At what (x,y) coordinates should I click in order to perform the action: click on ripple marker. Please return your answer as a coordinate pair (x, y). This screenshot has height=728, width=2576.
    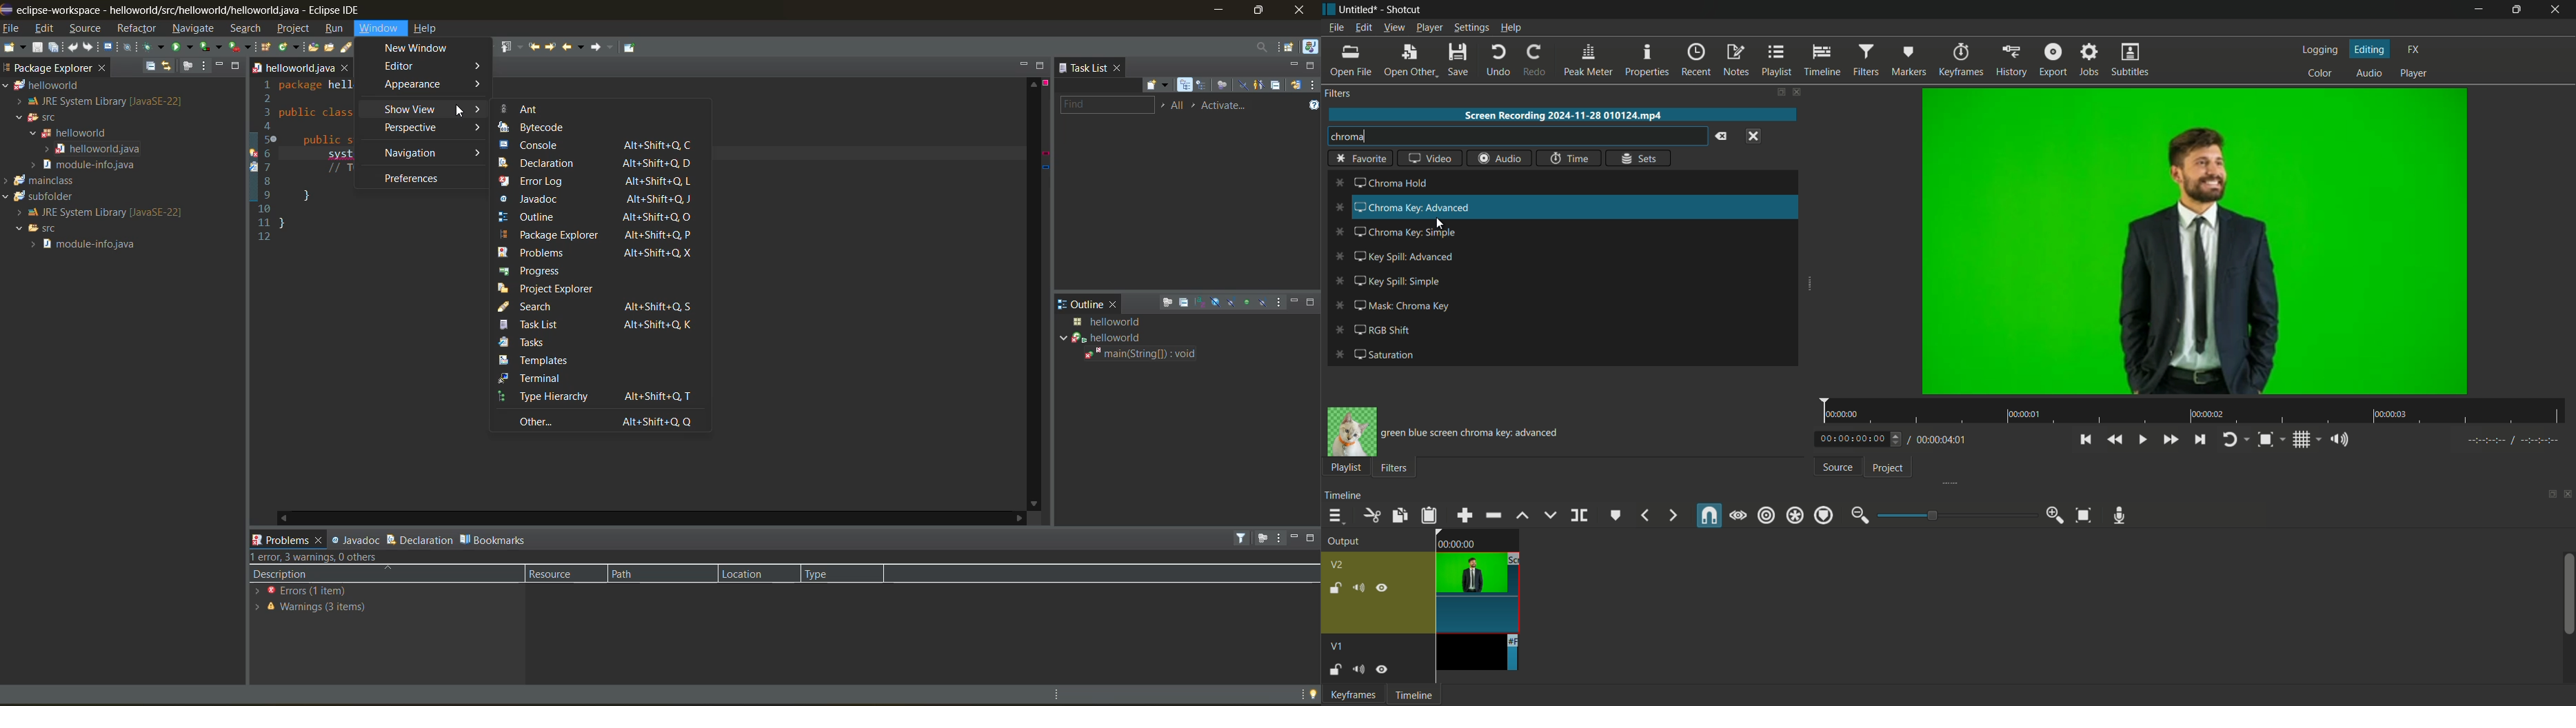
    Looking at the image, I should click on (1823, 515).